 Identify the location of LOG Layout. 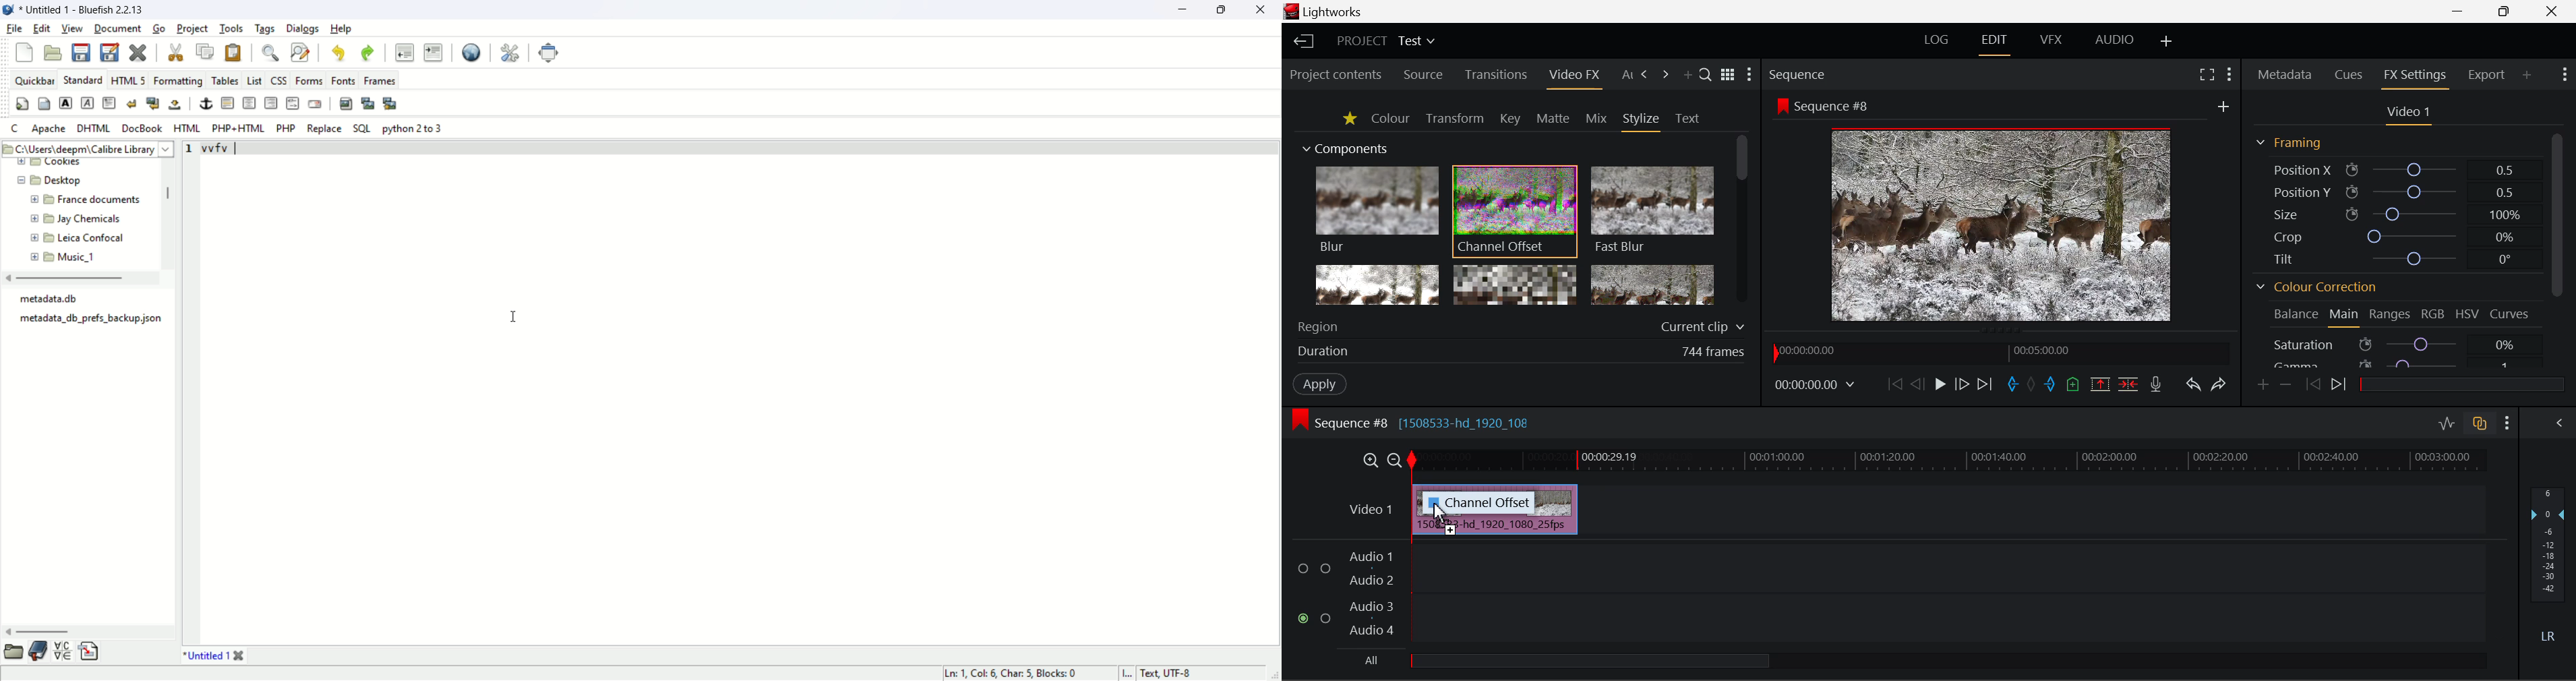
(1937, 43).